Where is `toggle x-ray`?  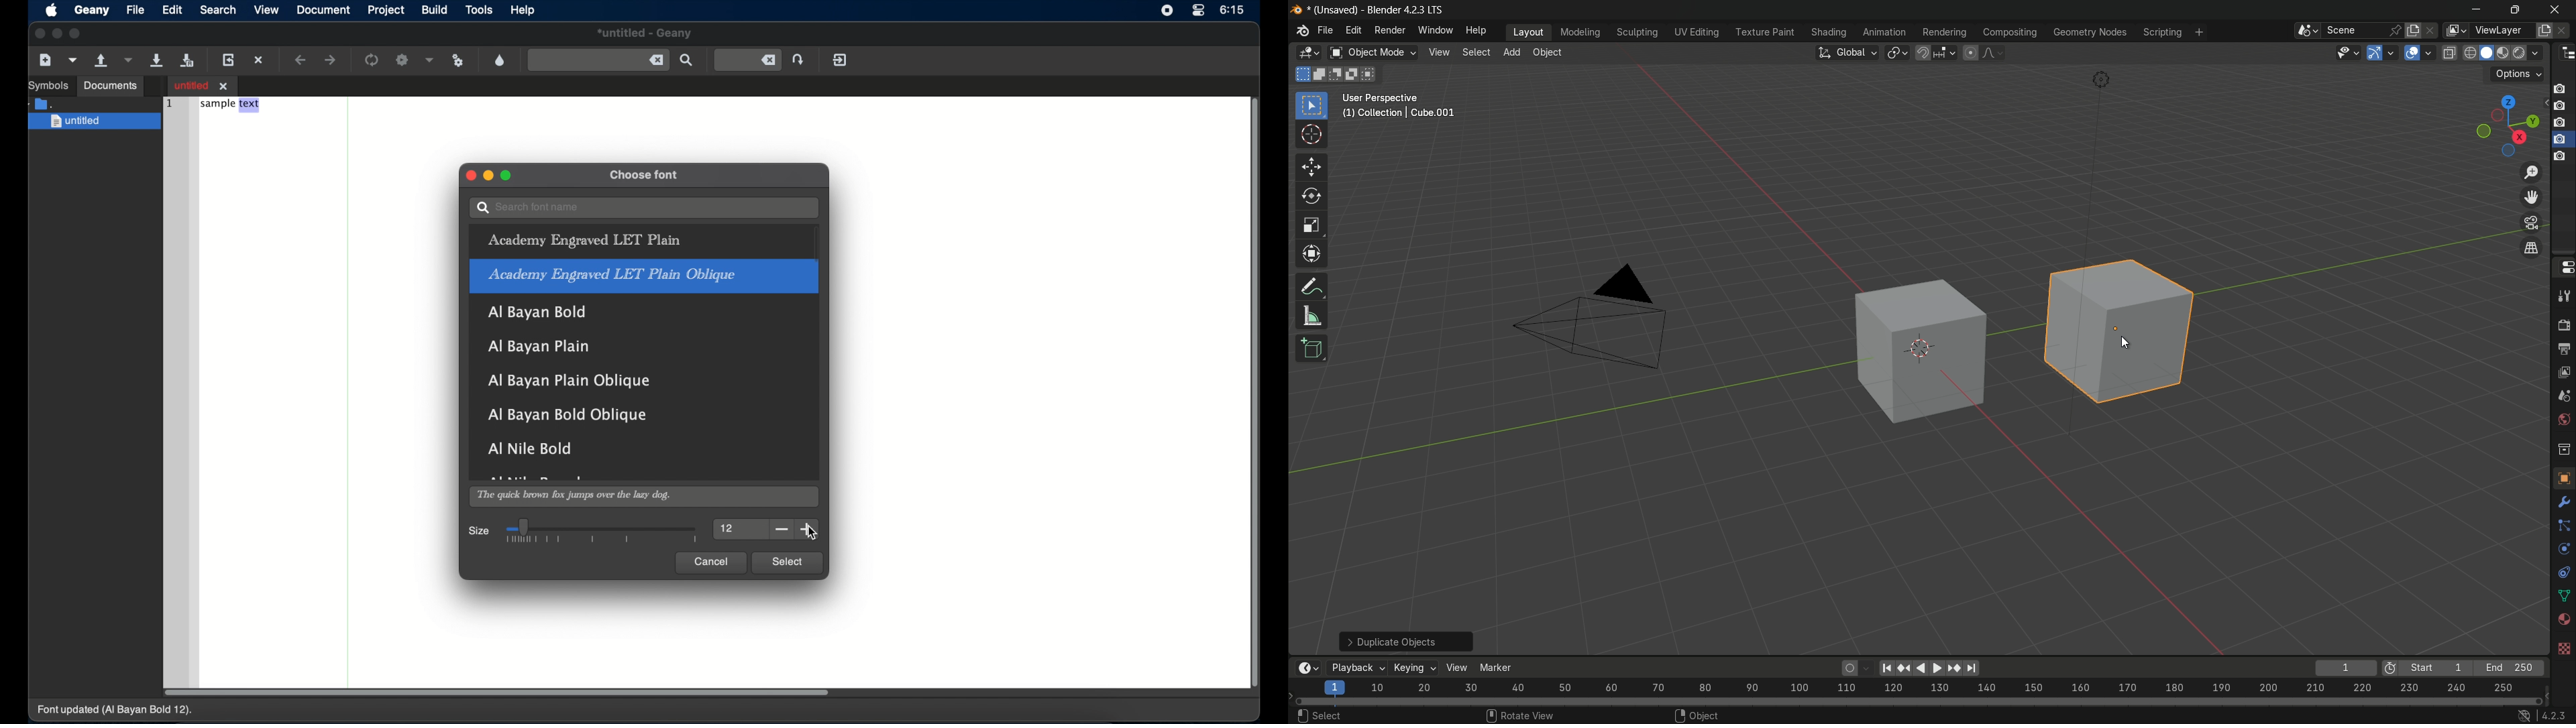
toggle x-ray is located at coordinates (2449, 52).